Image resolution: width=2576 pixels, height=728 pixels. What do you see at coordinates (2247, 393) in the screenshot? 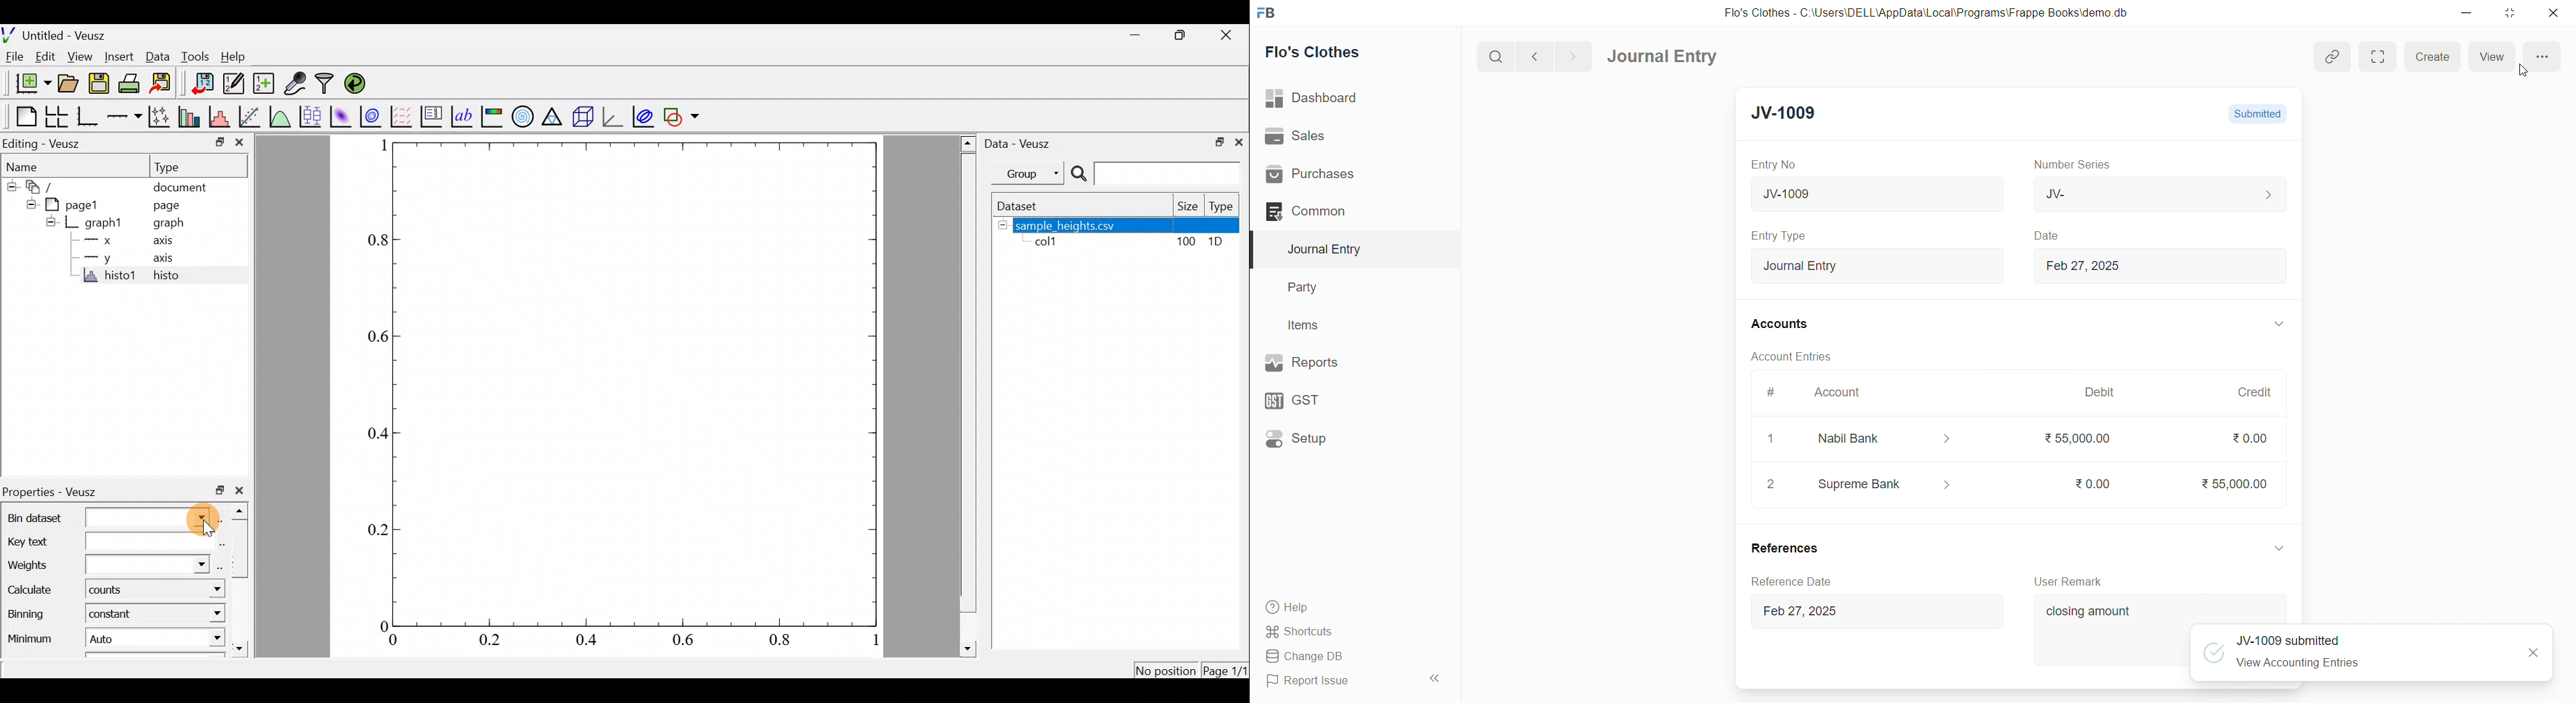
I see `Credit` at bounding box center [2247, 393].